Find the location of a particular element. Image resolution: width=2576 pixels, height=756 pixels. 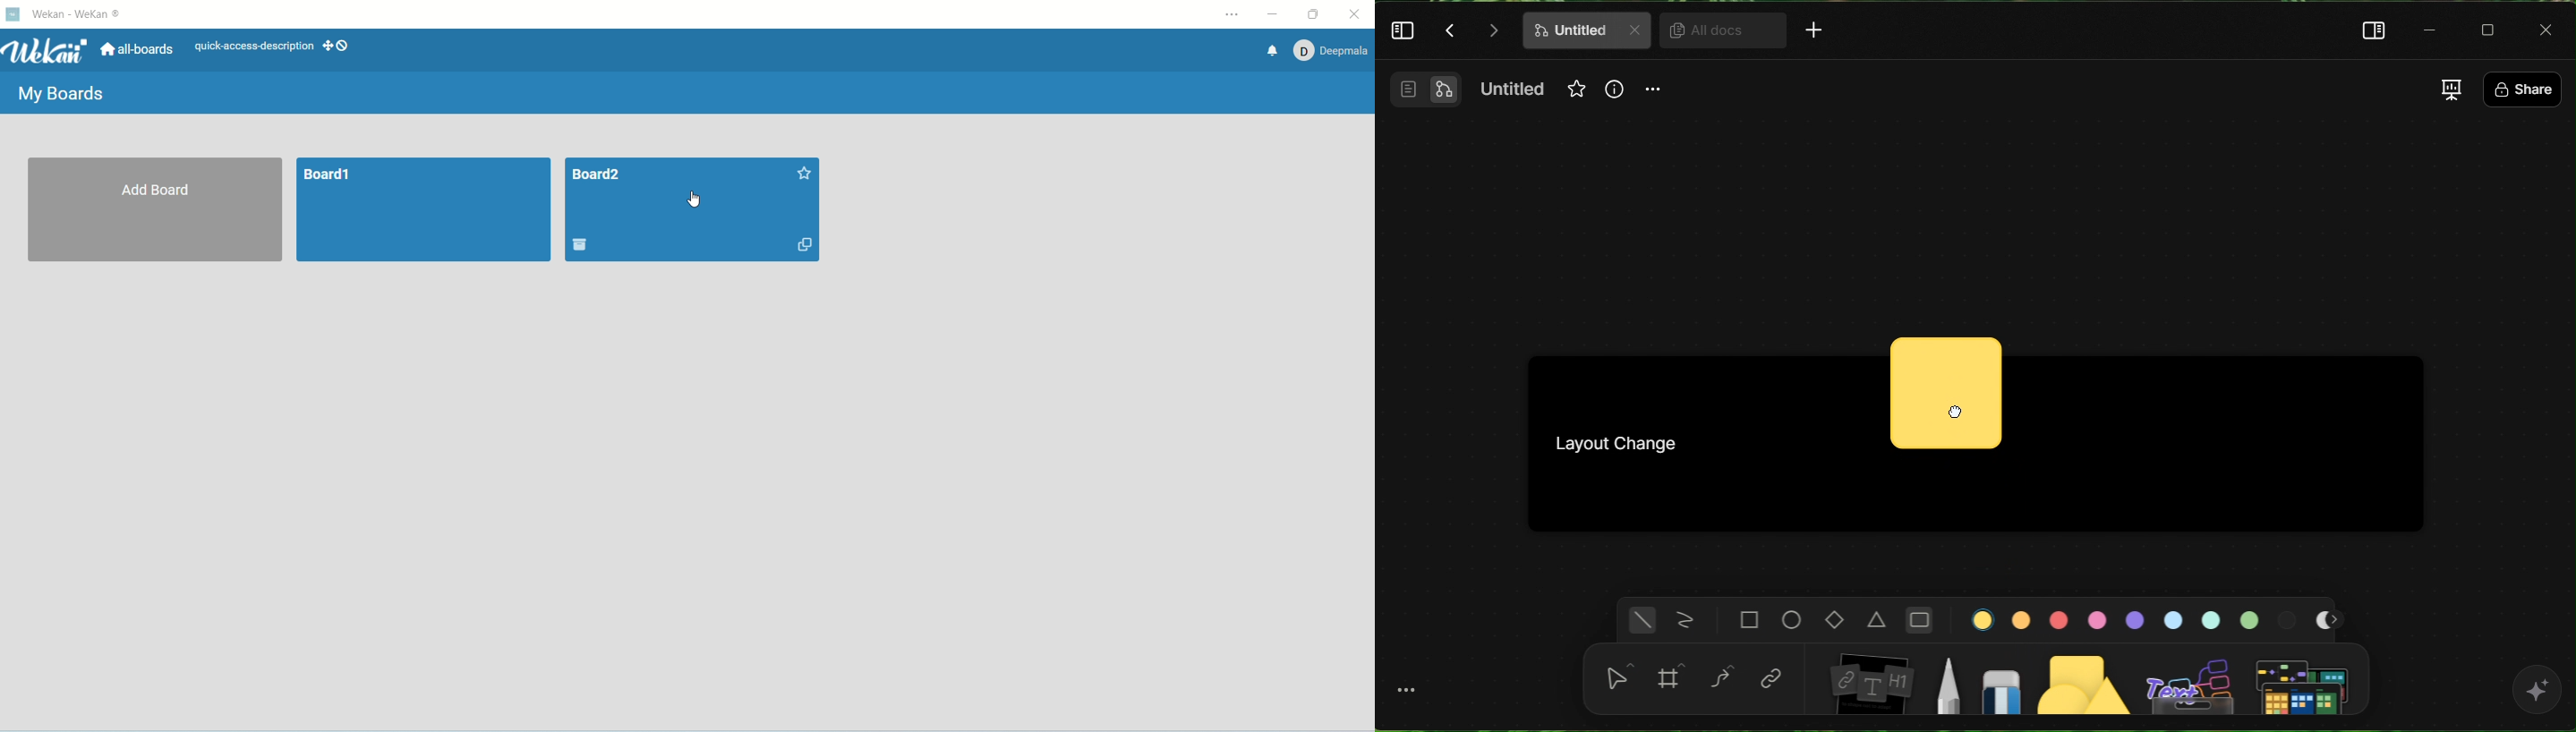

All docs is located at coordinates (1716, 31).